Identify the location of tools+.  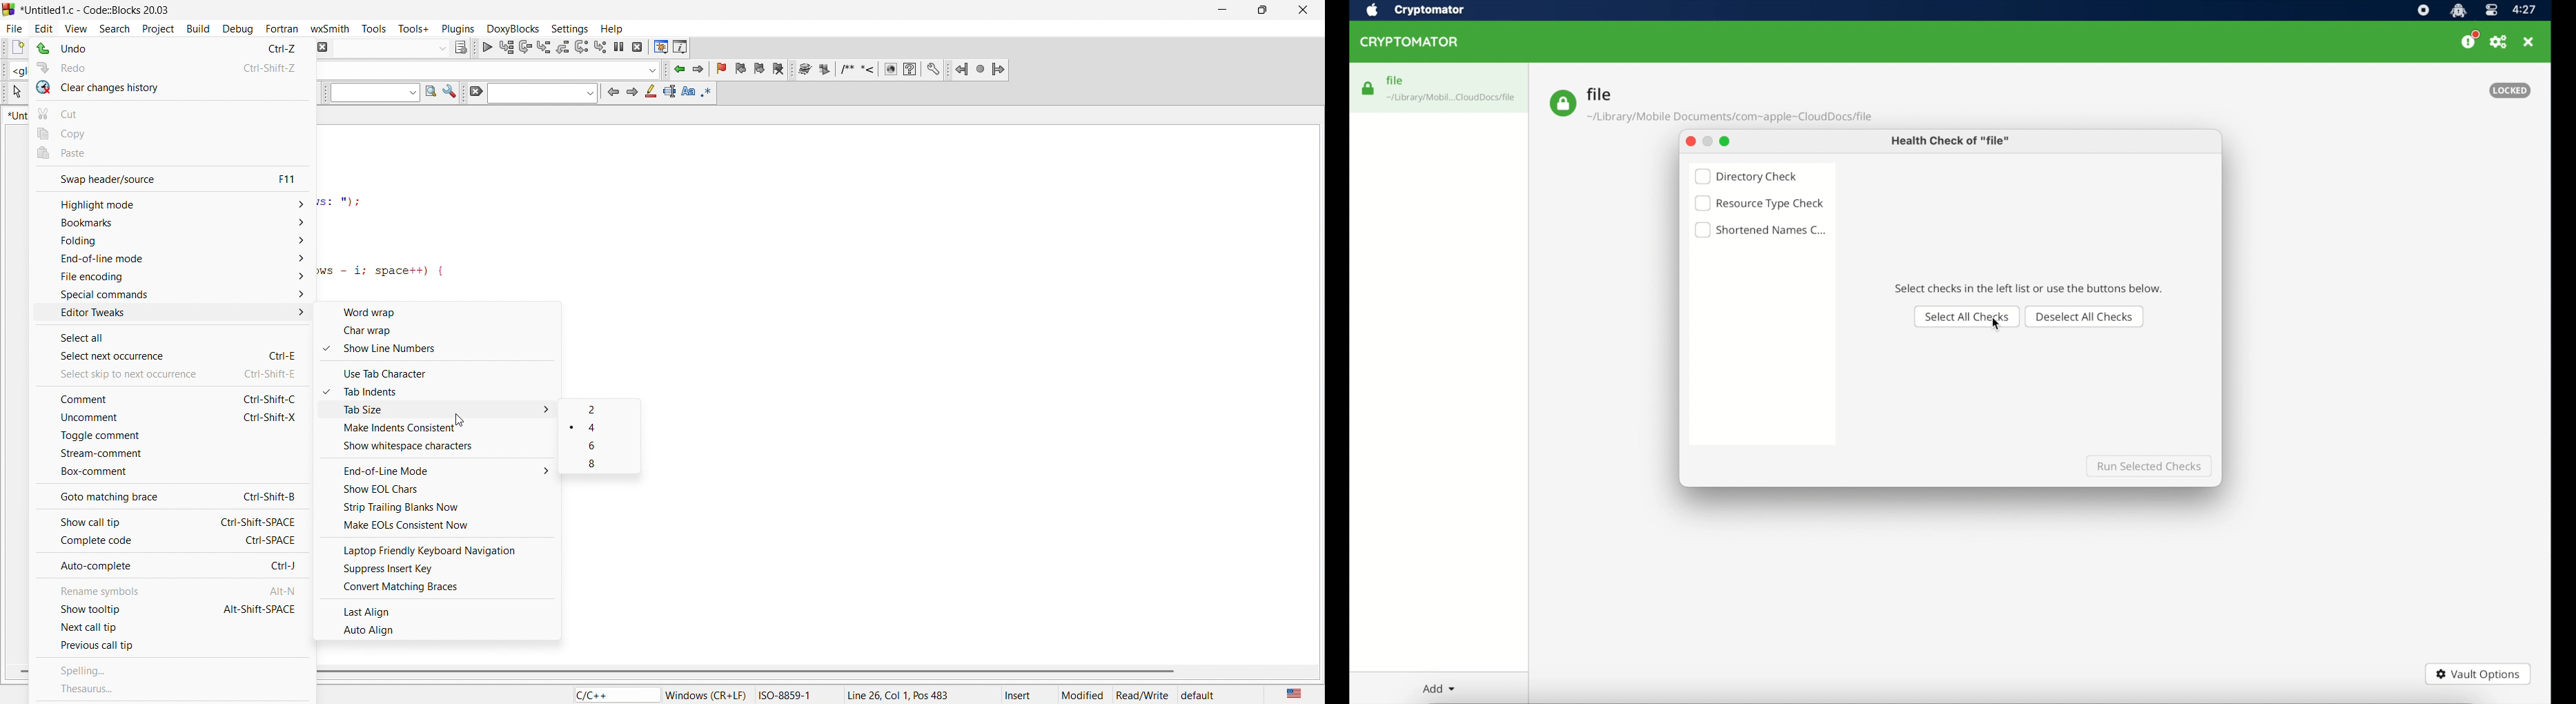
(416, 30).